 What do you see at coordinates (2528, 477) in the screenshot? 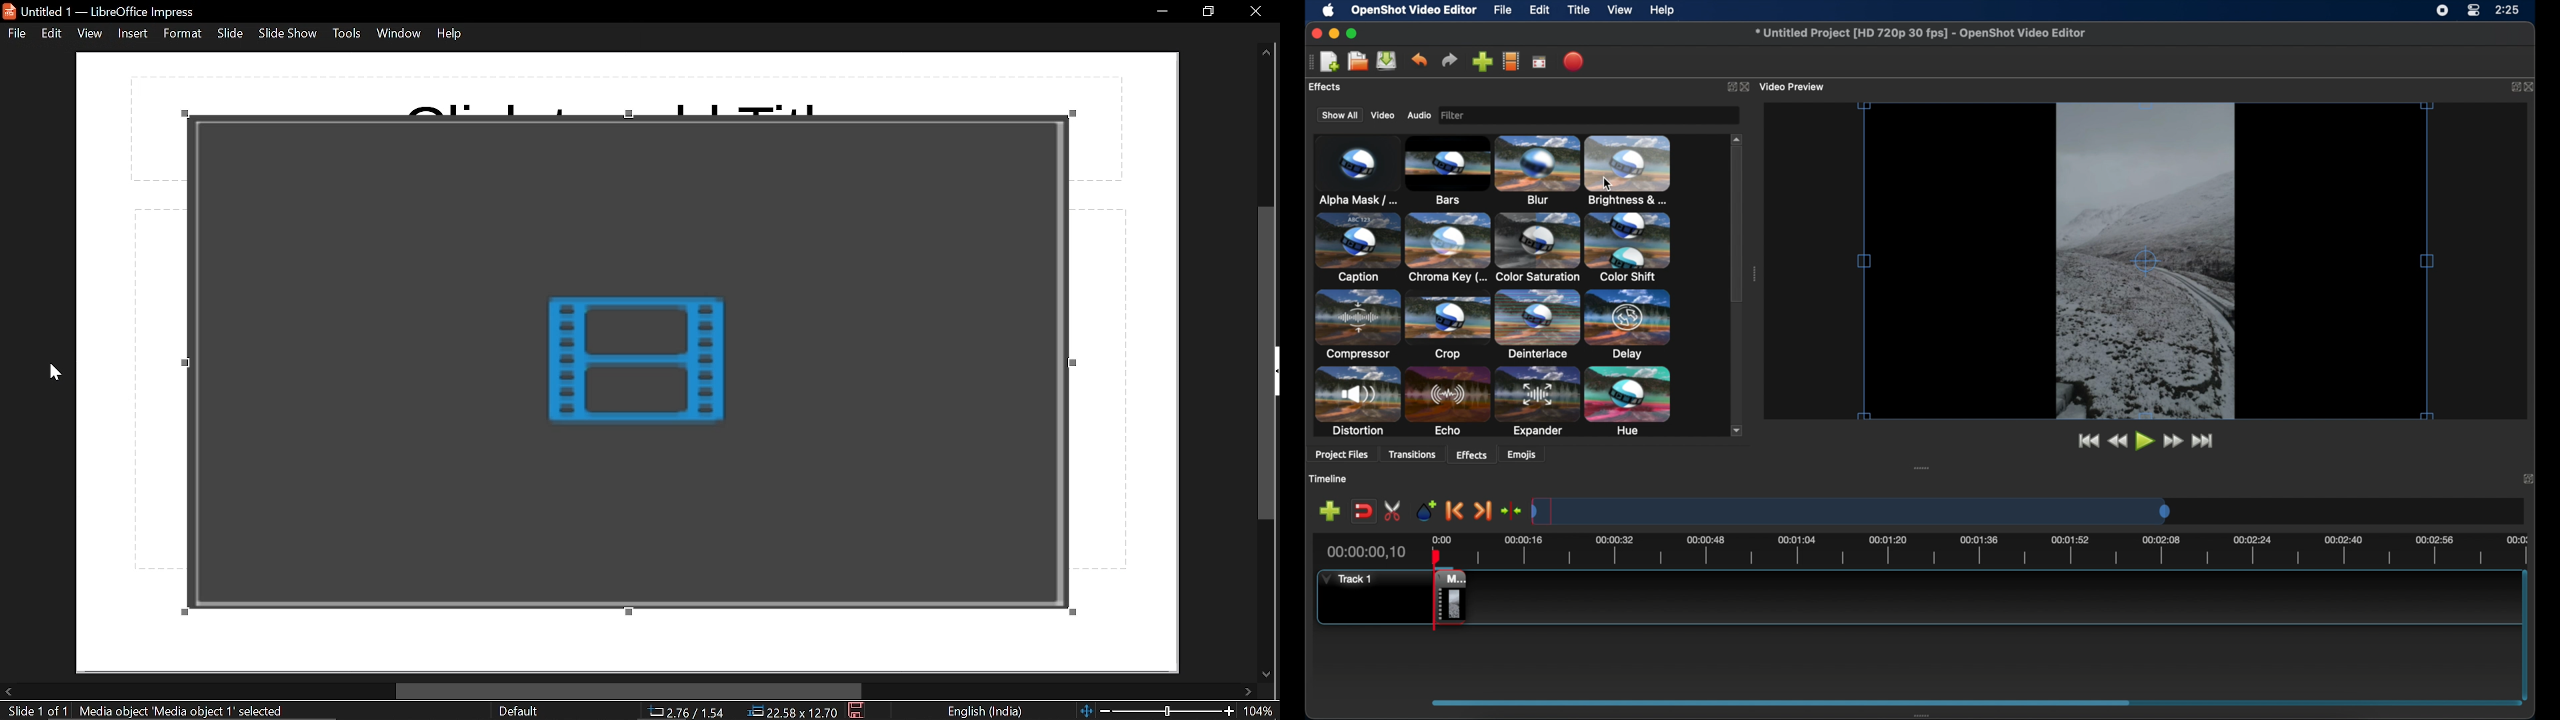
I see `close` at bounding box center [2528, 477].